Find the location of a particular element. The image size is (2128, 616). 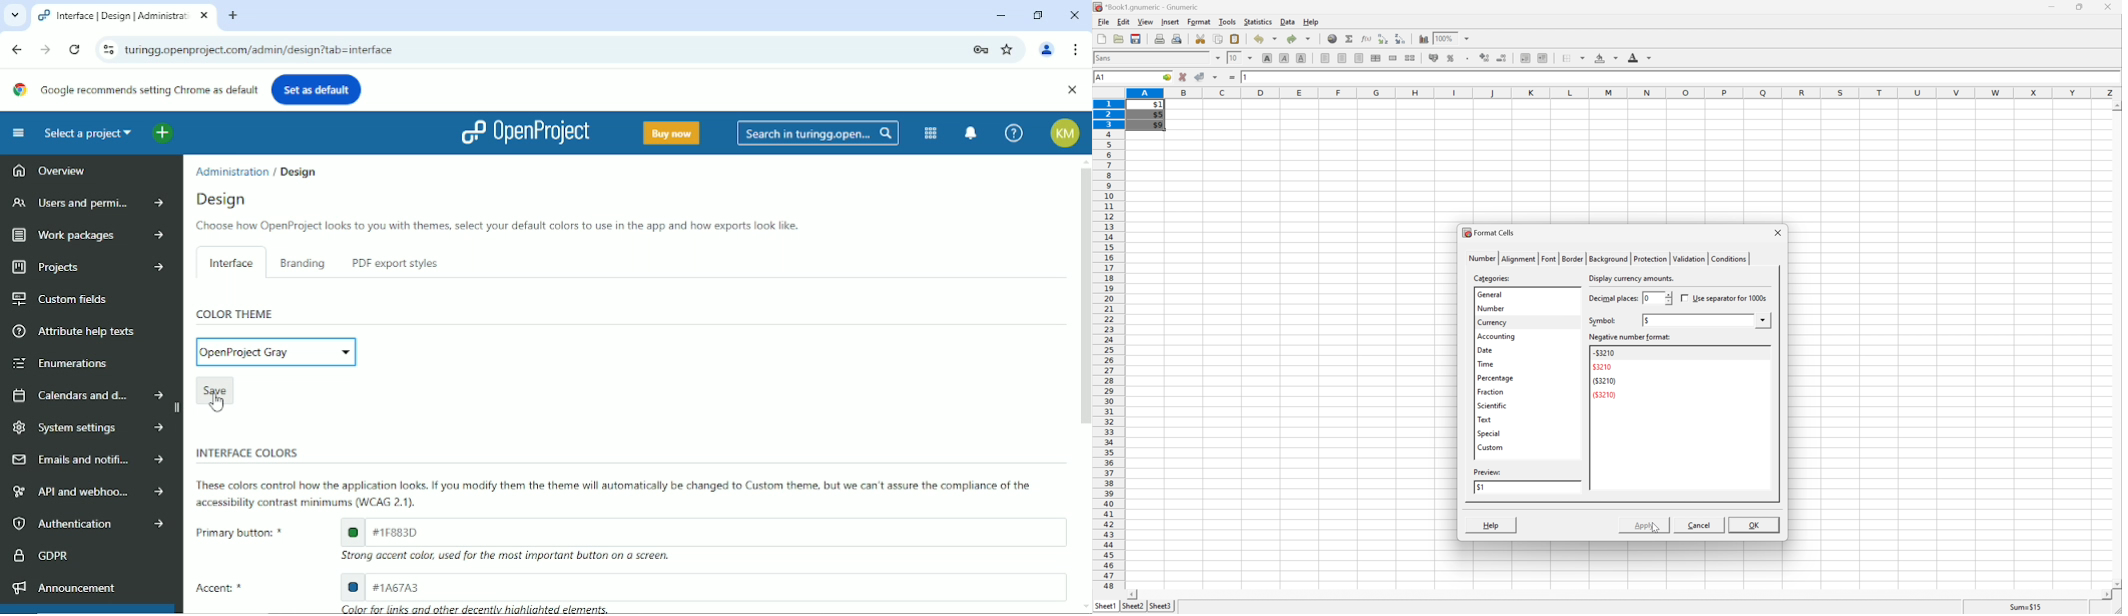

drop down is located at coordinates (1764, 320).